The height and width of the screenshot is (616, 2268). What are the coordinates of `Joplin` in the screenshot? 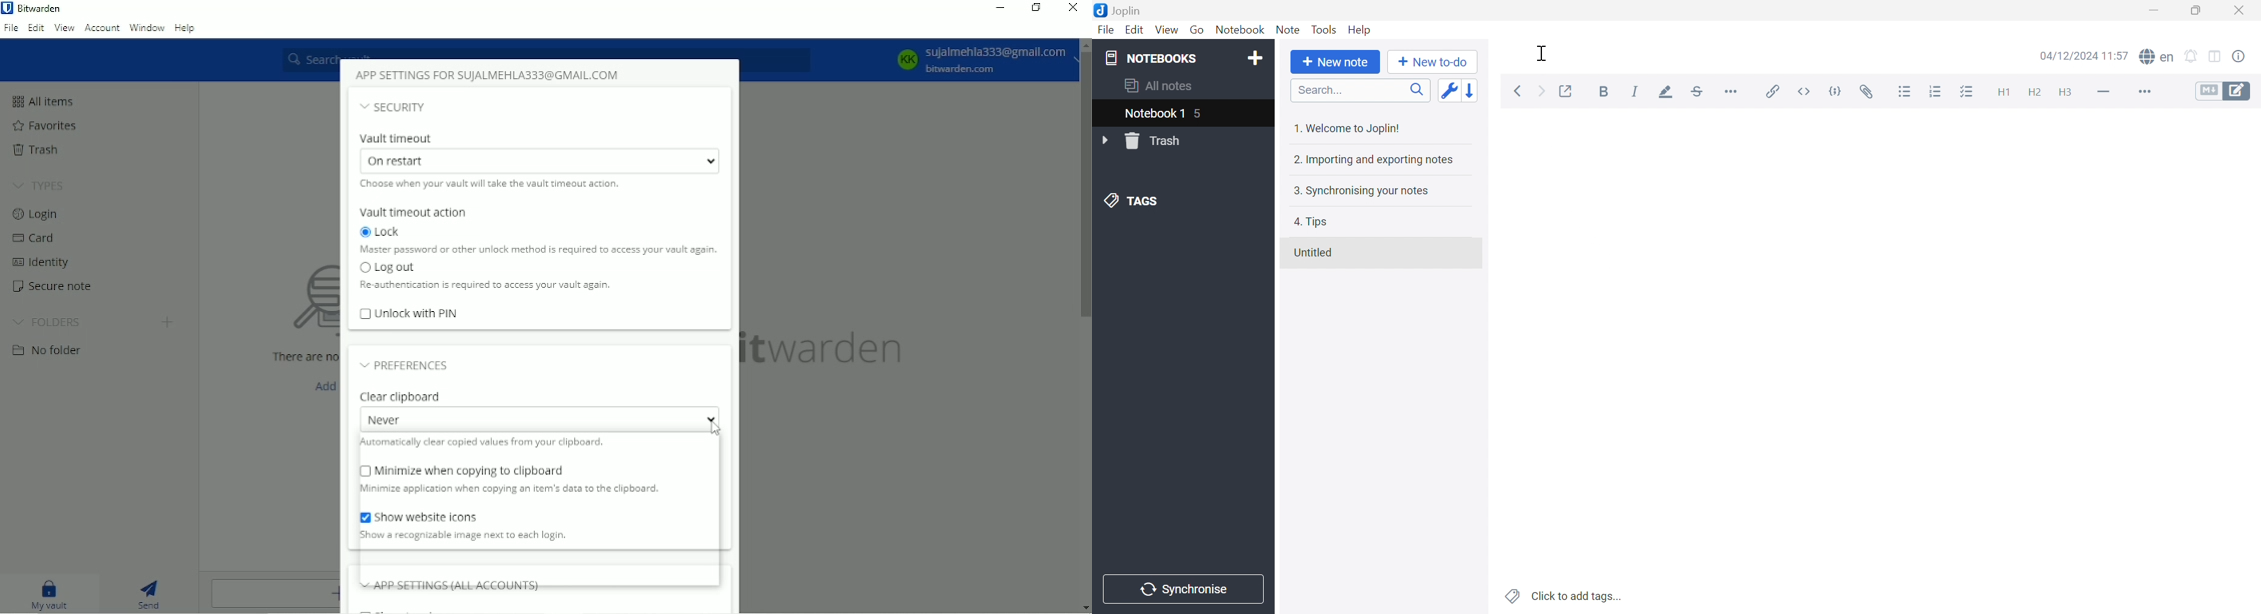 It's located at (1119, 10).